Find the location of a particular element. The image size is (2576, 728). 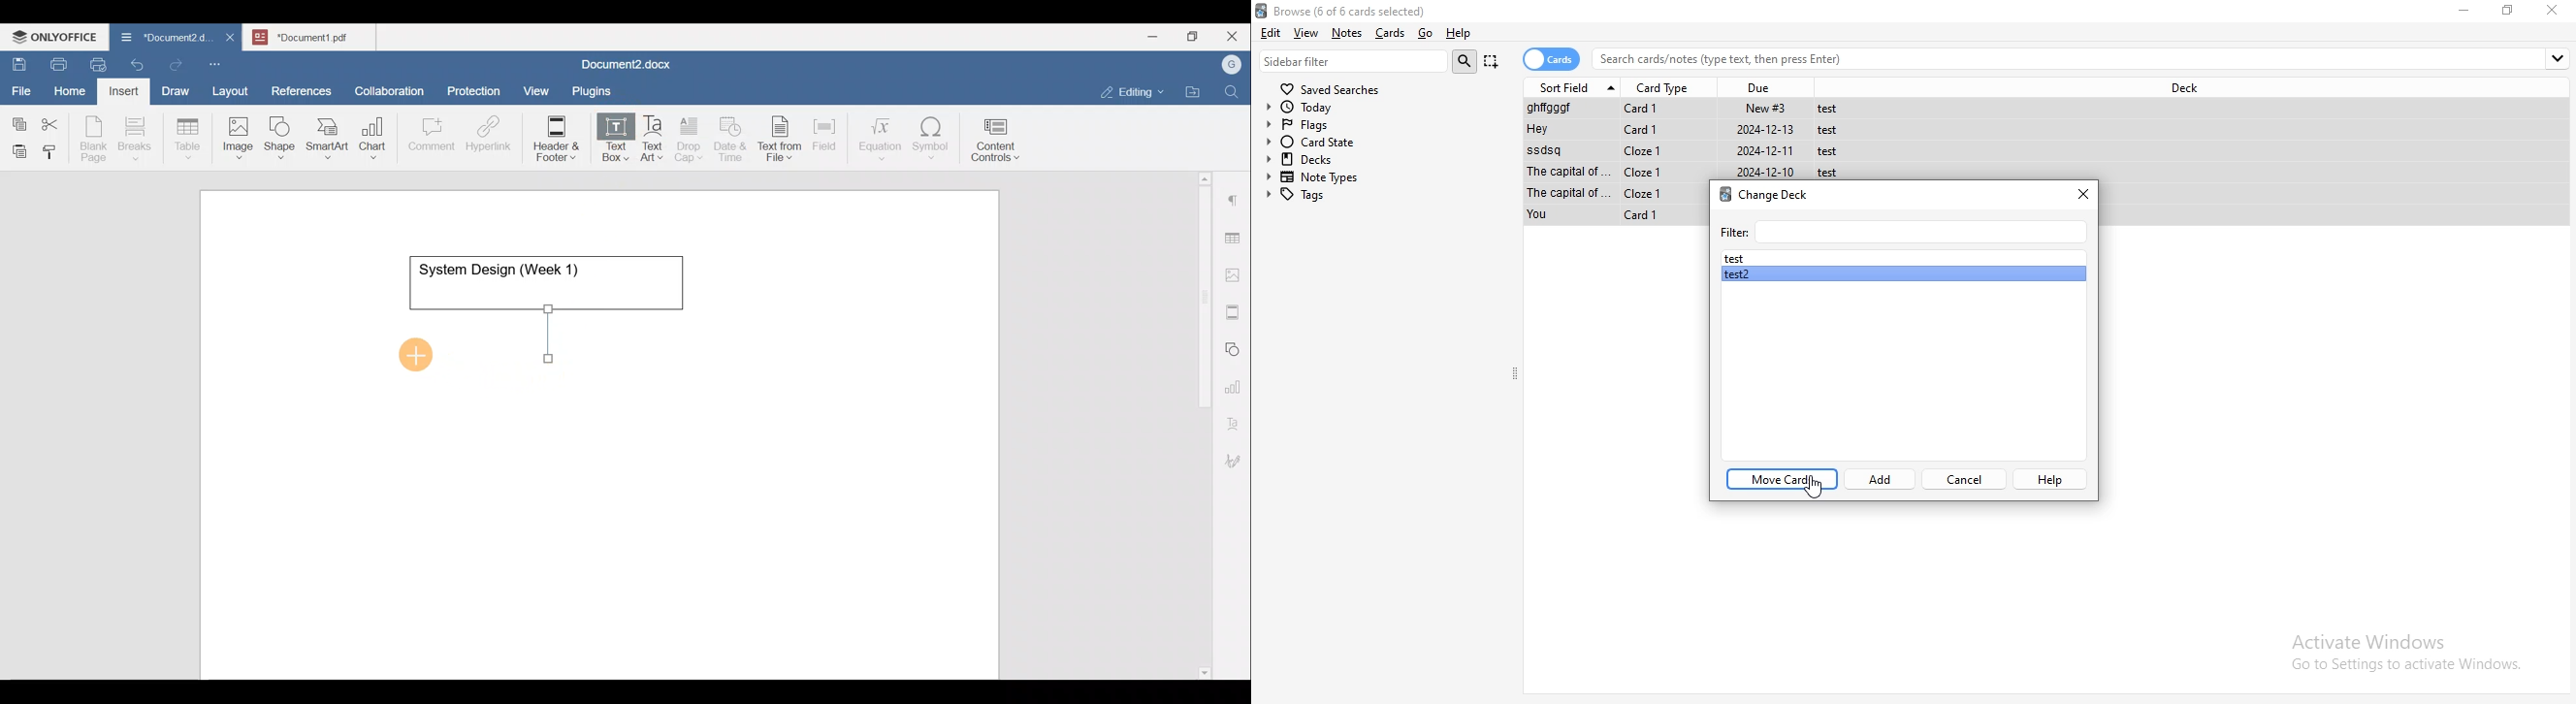

help is located at coordinates (1464, 35).